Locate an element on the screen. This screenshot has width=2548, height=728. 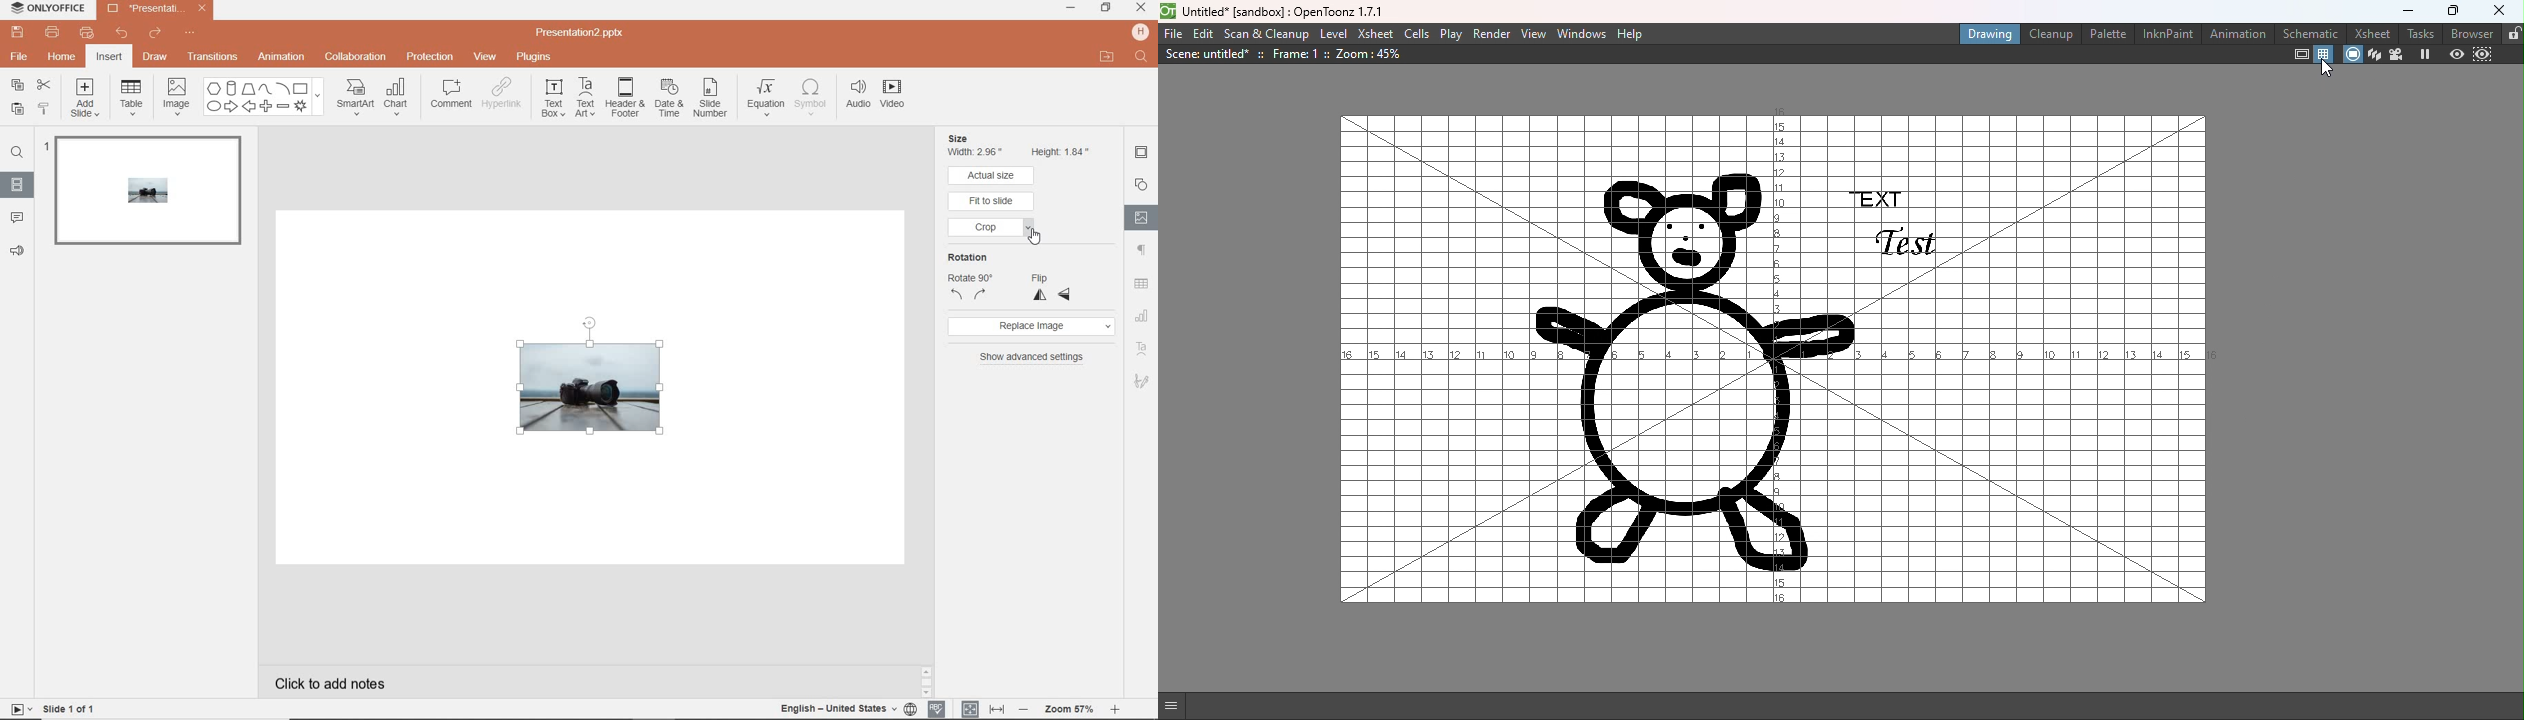
click to add notes is located at coordinates (362, 681).